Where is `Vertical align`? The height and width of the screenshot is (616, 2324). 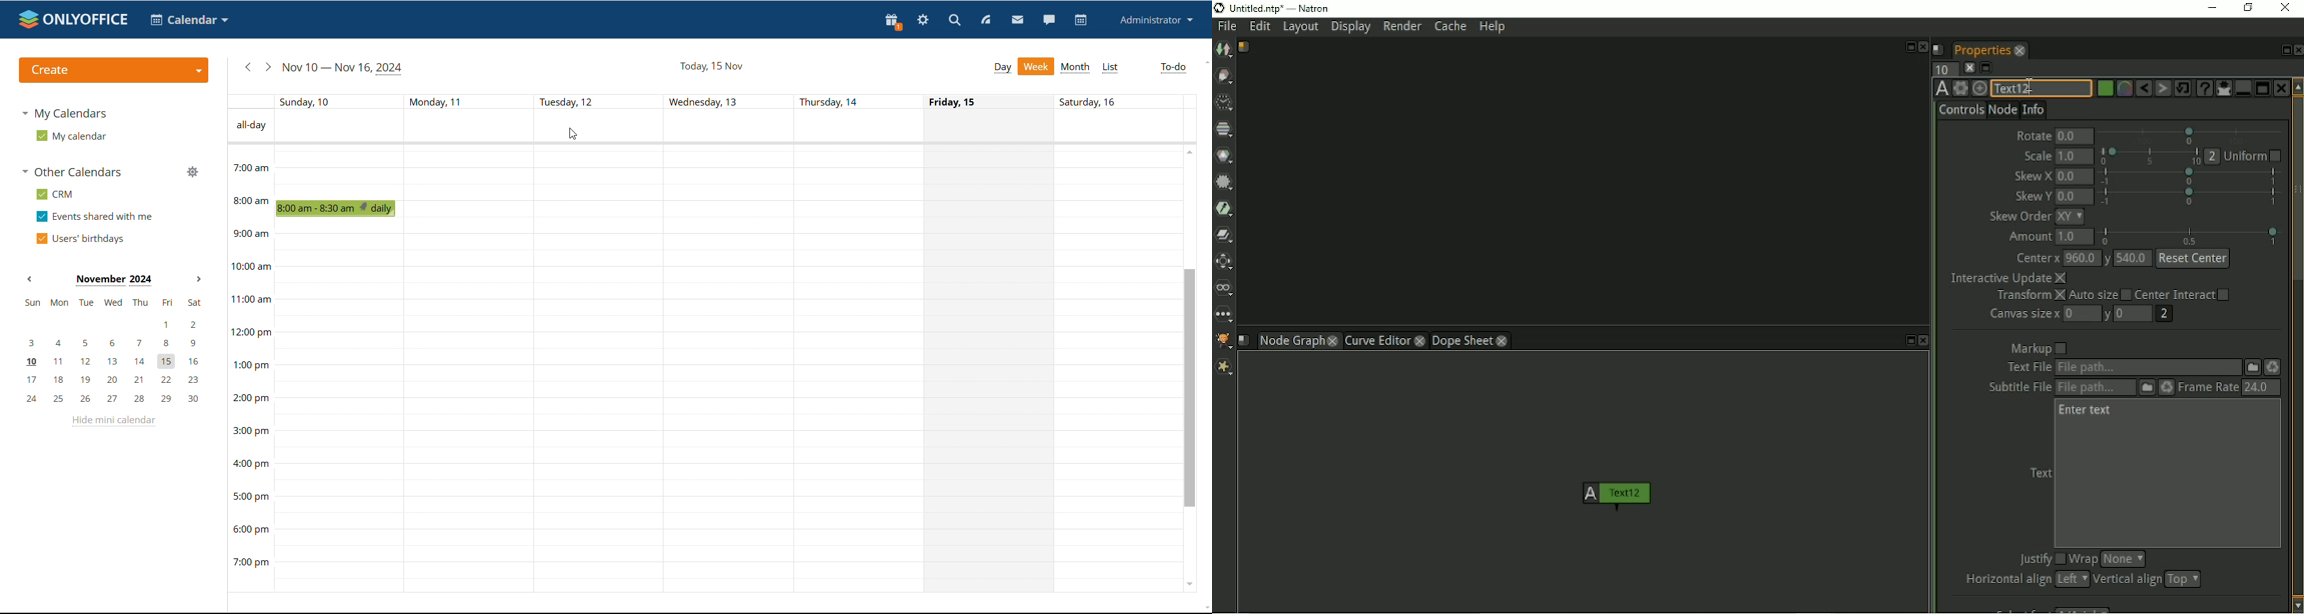
Vertical align is located at coordinates (2126, 580).